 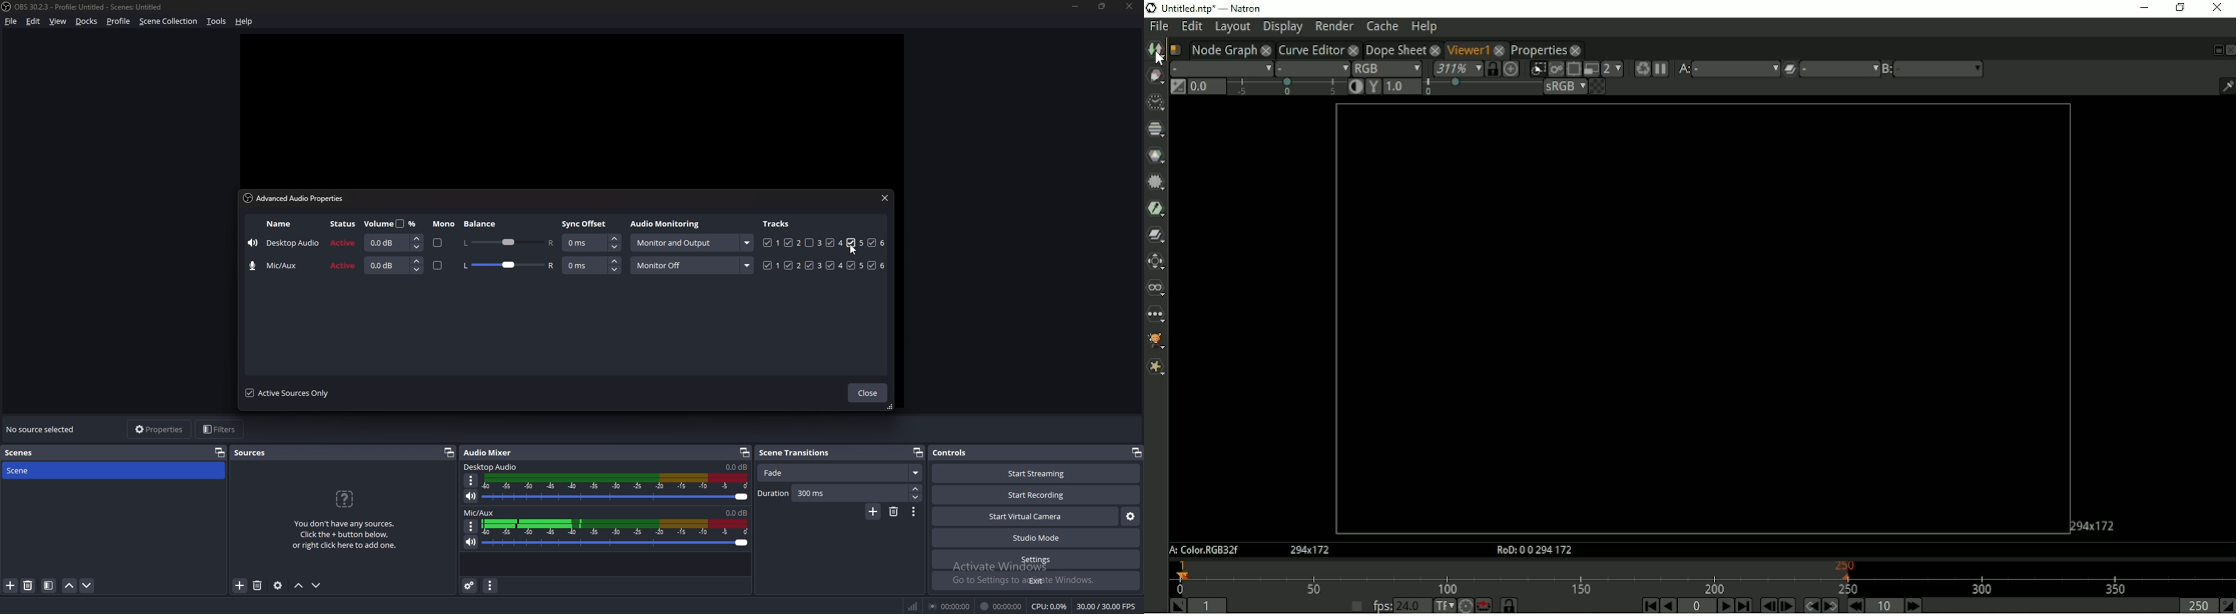 What do you see at coordinates (593, 265) in the screenshot?
I see `syns offset input` at bounding box center [593, 265].